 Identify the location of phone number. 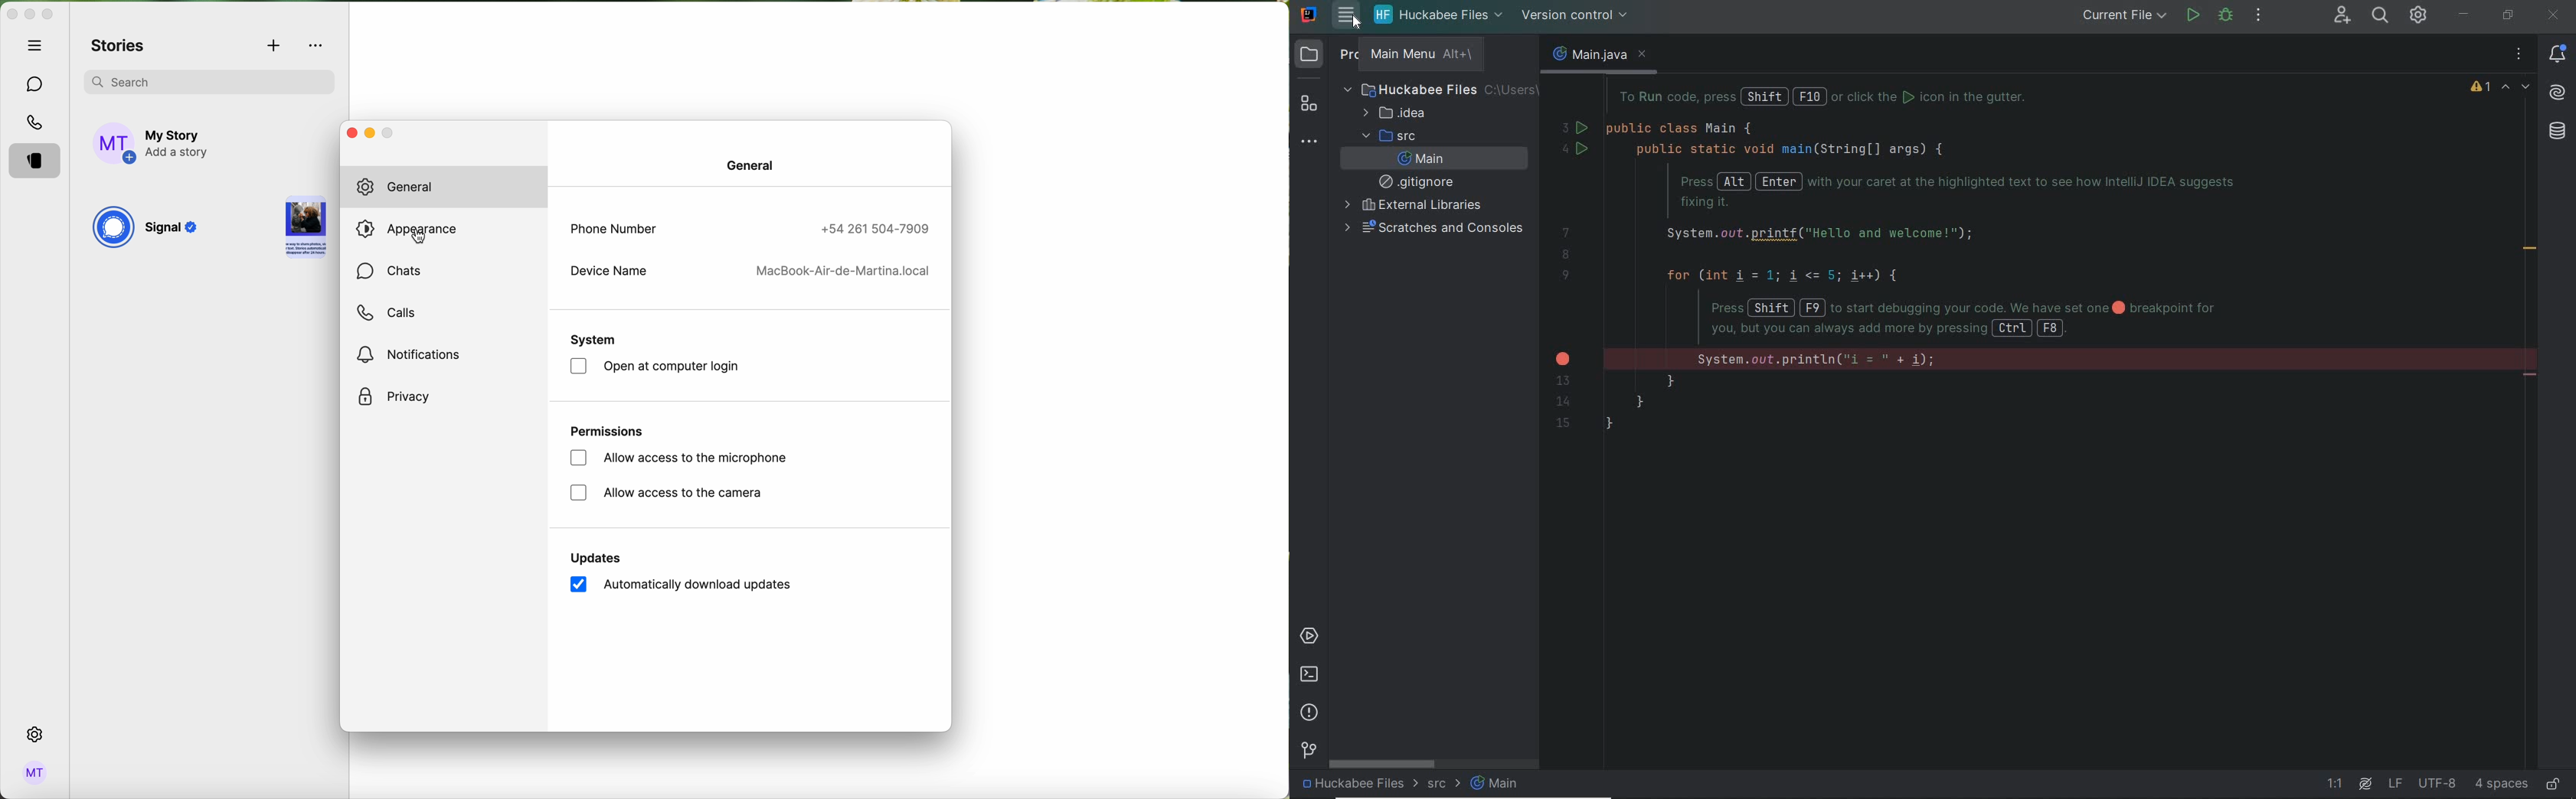
(754, 232).